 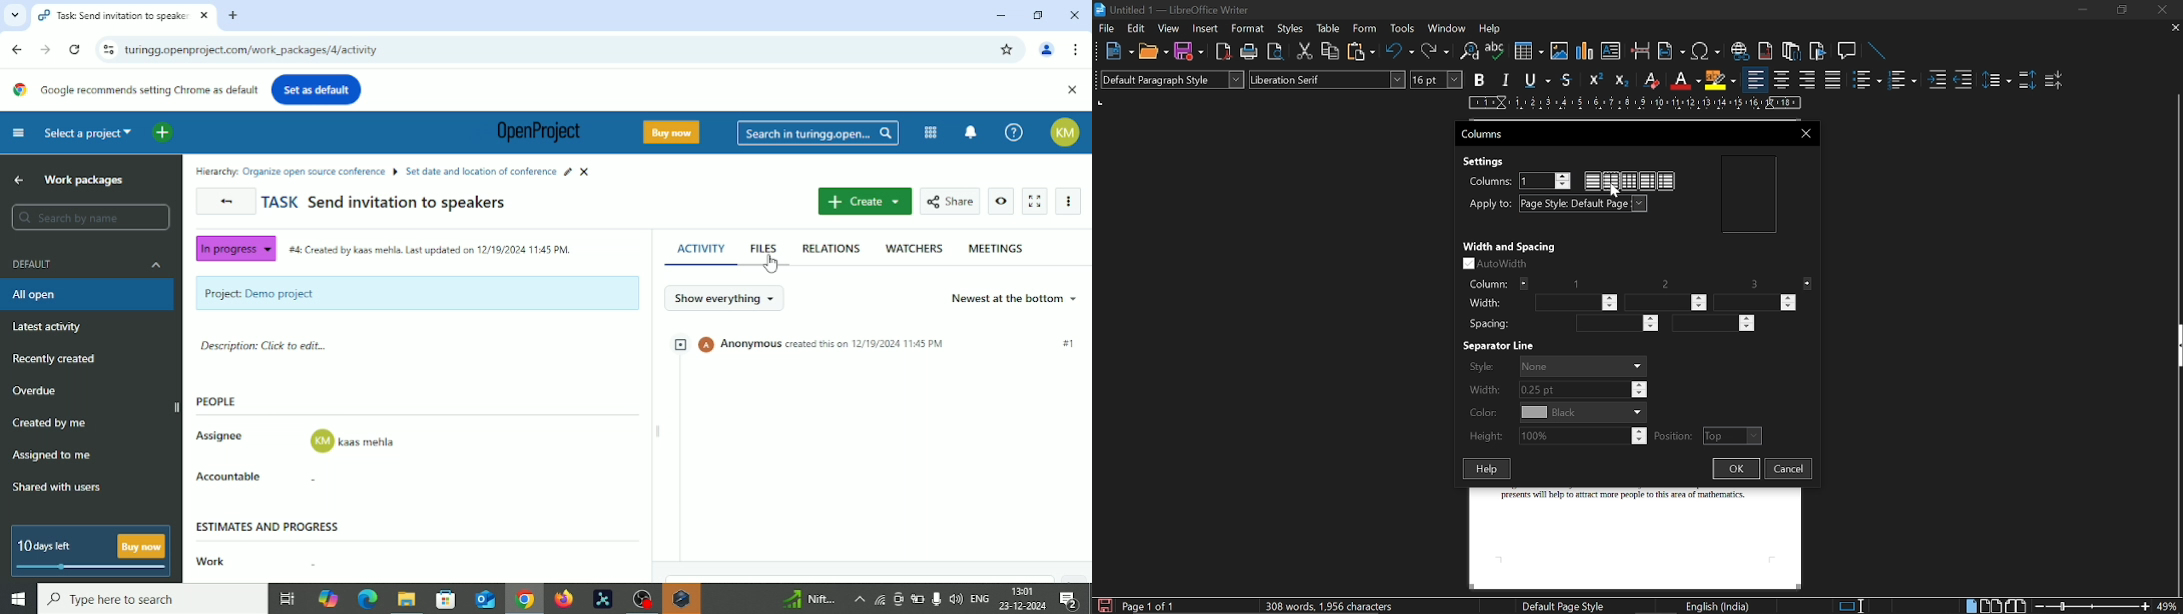 I want to click on File, so click(x=1106, y=28).